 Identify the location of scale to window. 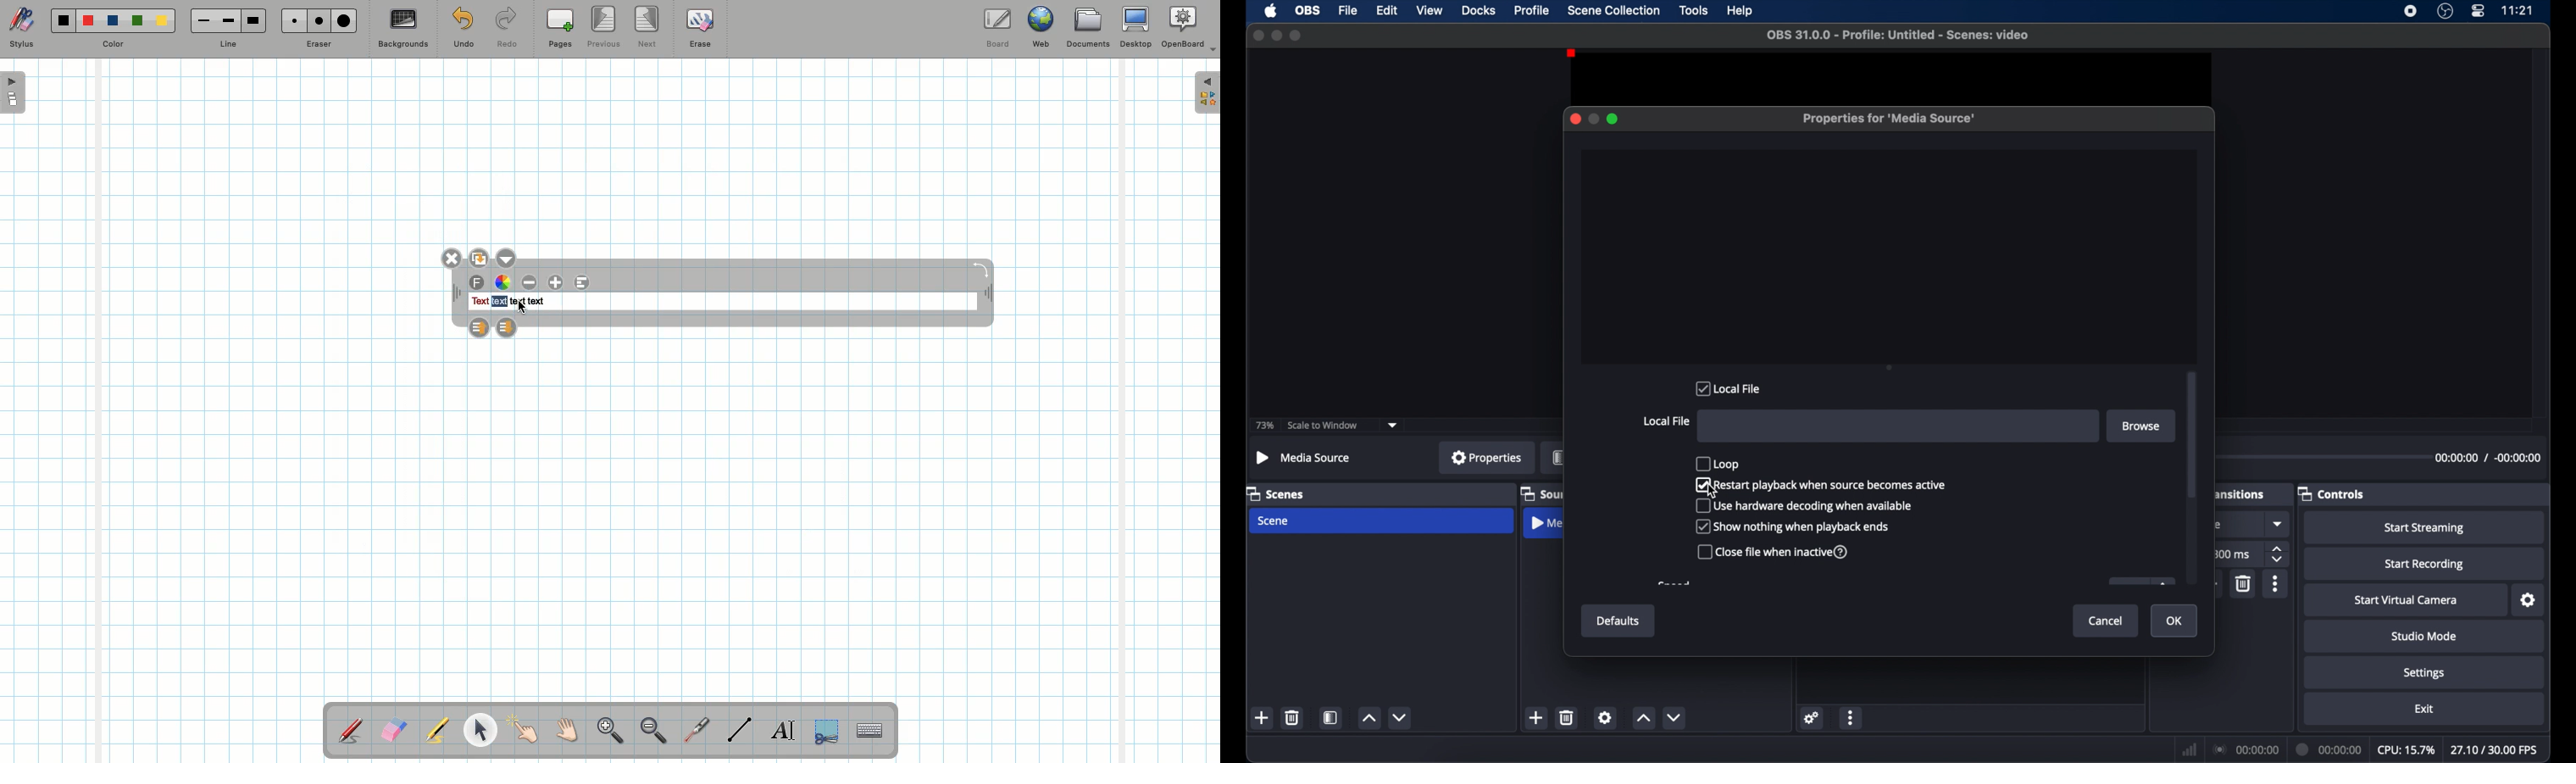
(1323, 425).